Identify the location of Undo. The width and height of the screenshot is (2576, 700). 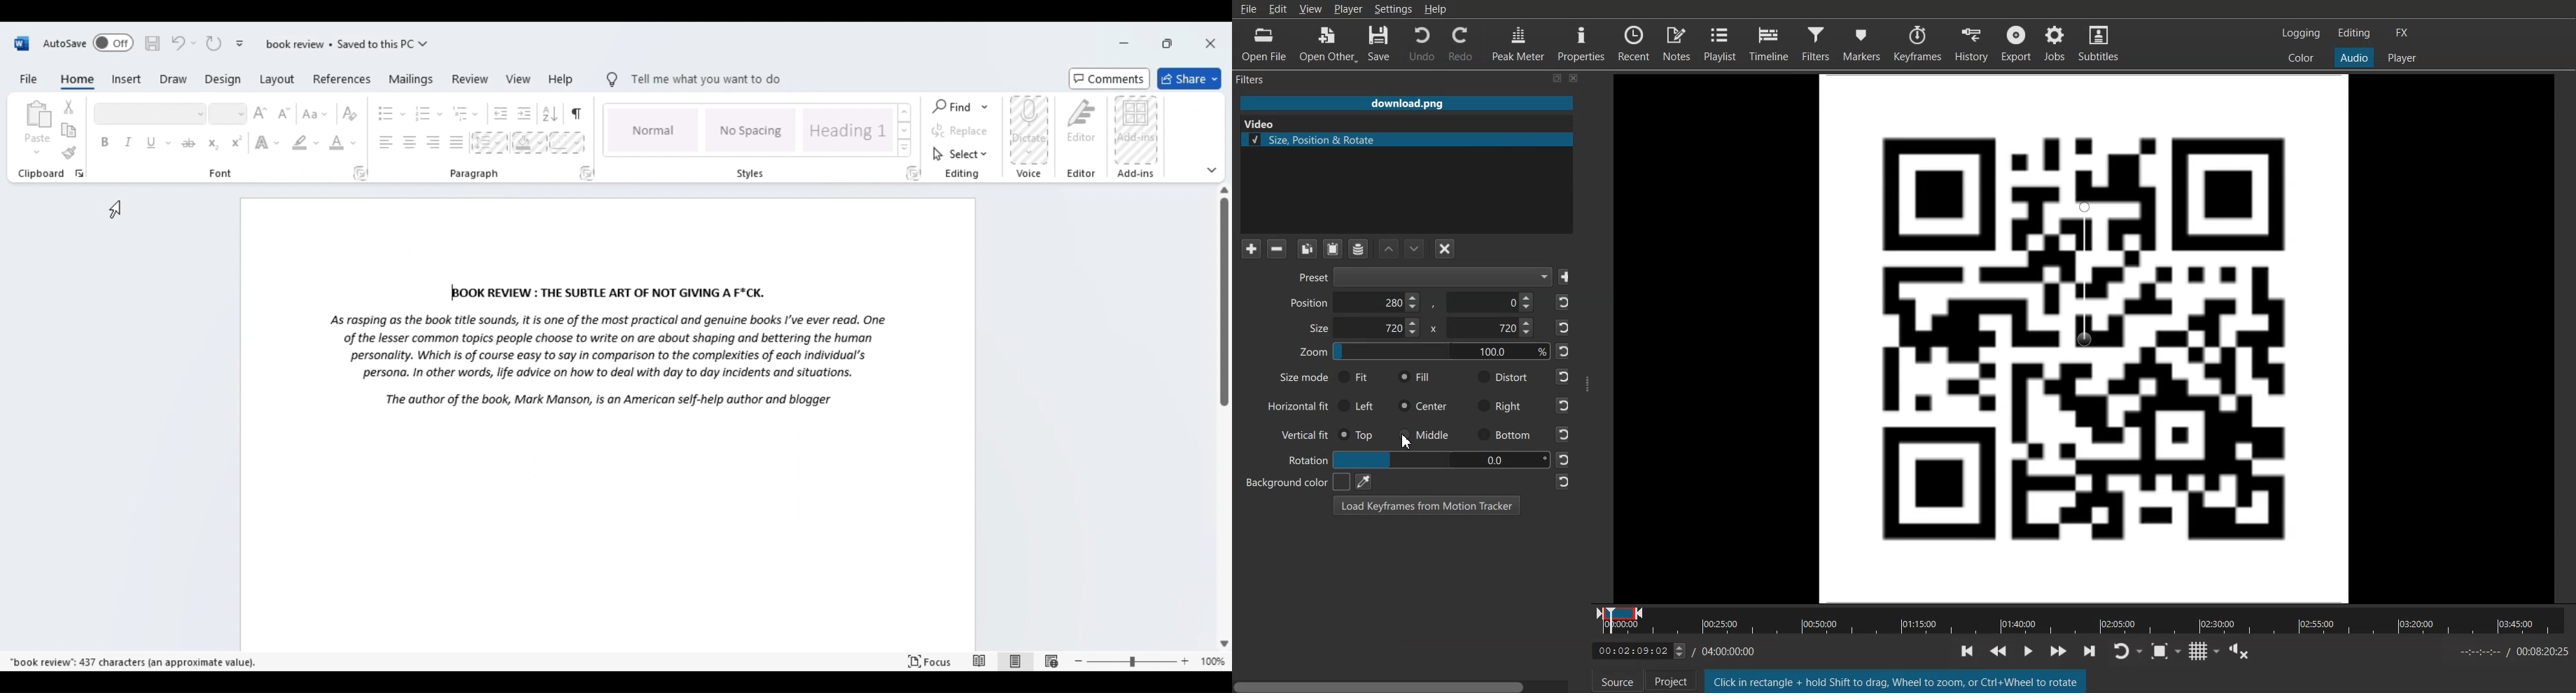
(1420, 44).